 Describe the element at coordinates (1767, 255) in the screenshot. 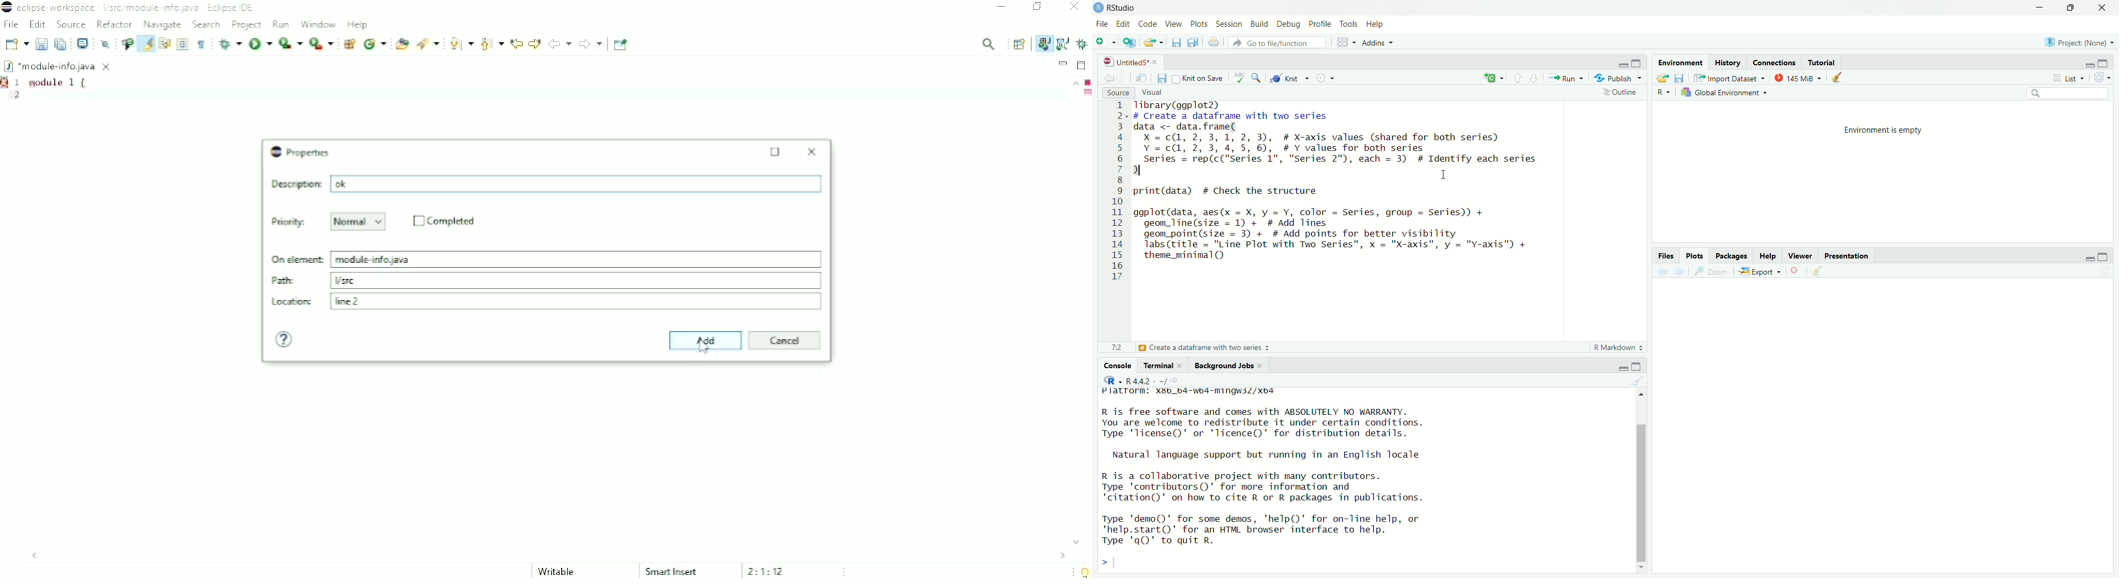

I see `Help` at that location.